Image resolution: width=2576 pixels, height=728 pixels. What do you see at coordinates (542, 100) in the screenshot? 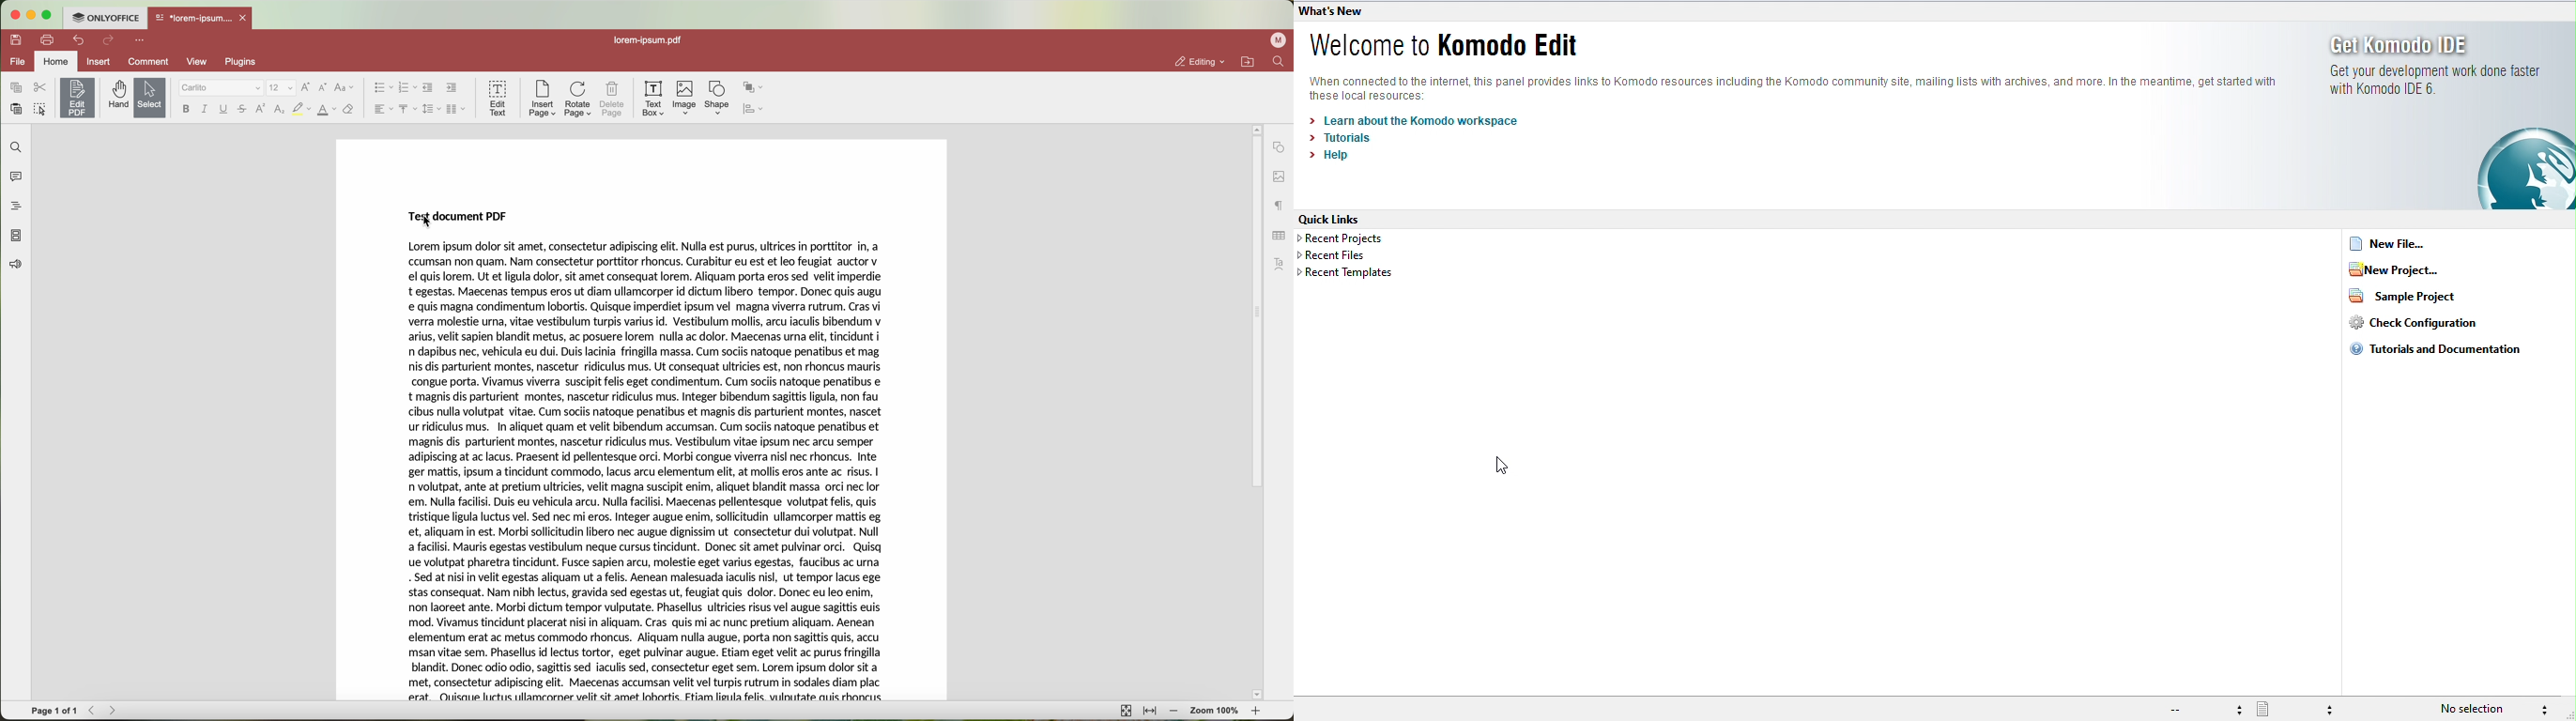
I see `insert page` at bounding box center [542, 100].